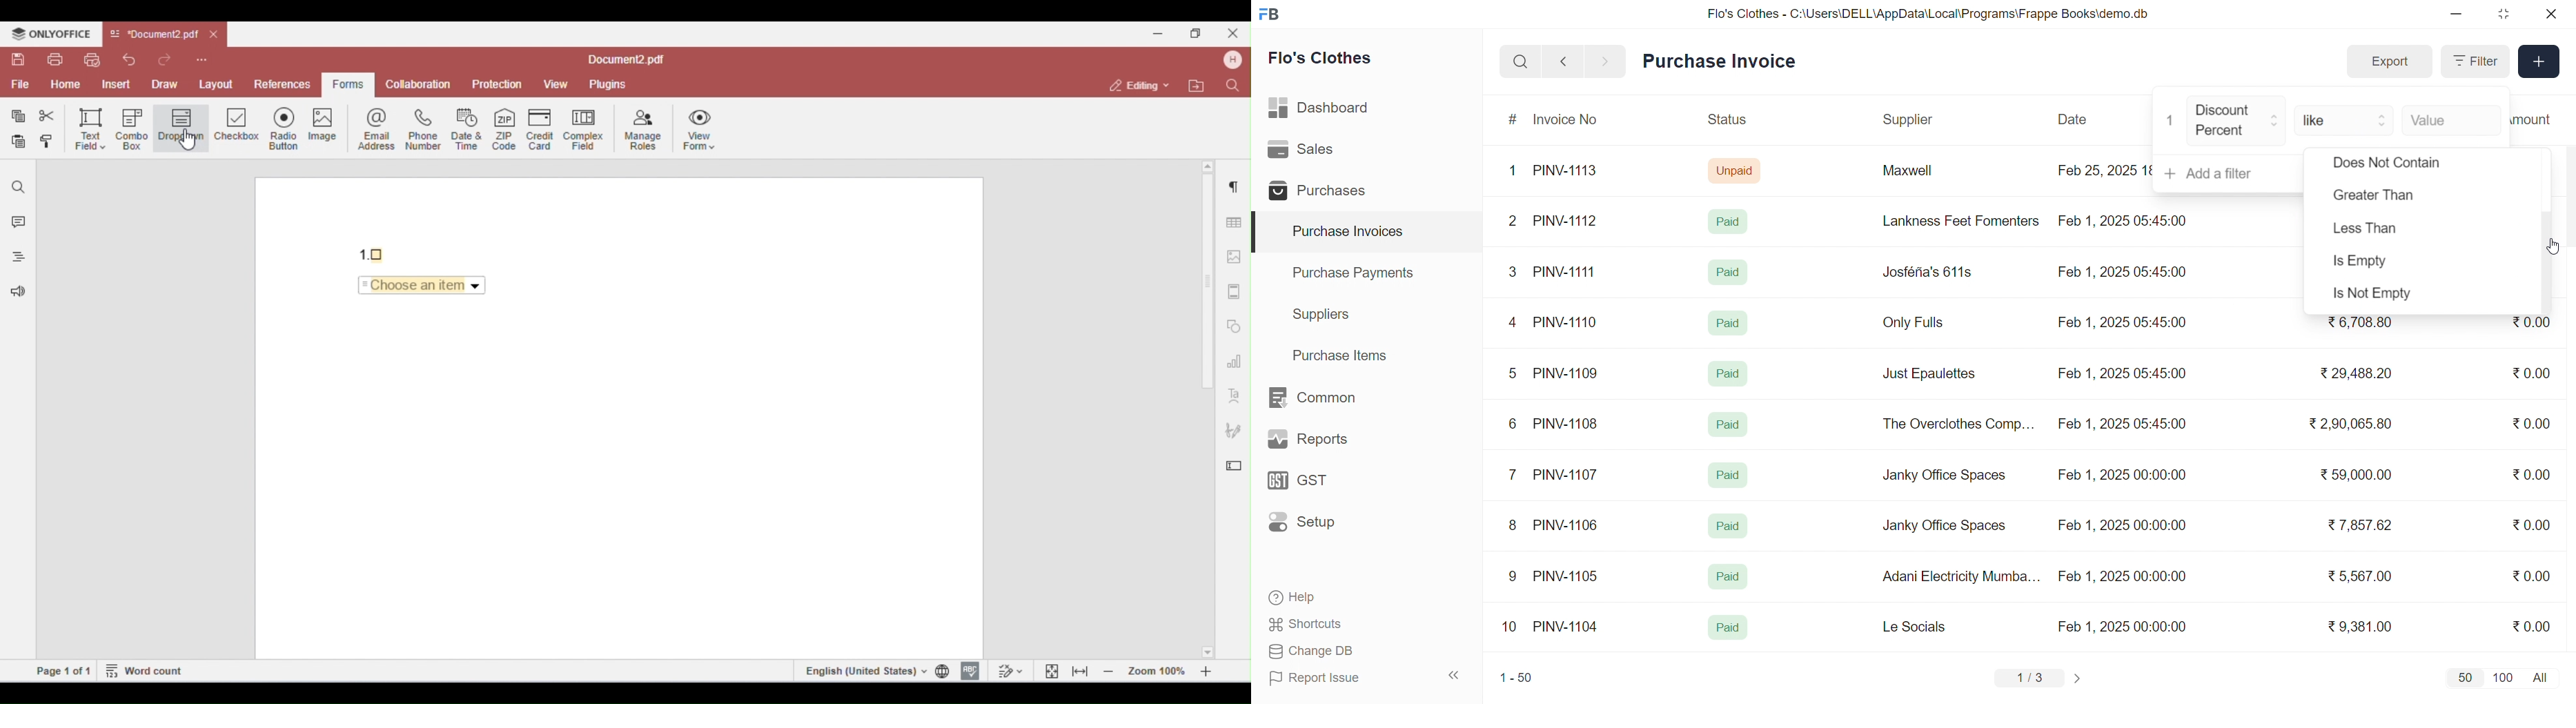 This screenshot has height=728, width=2576. Describe the element at coordinates (2450, 119) in the screenshot. I see `Value` at that location.